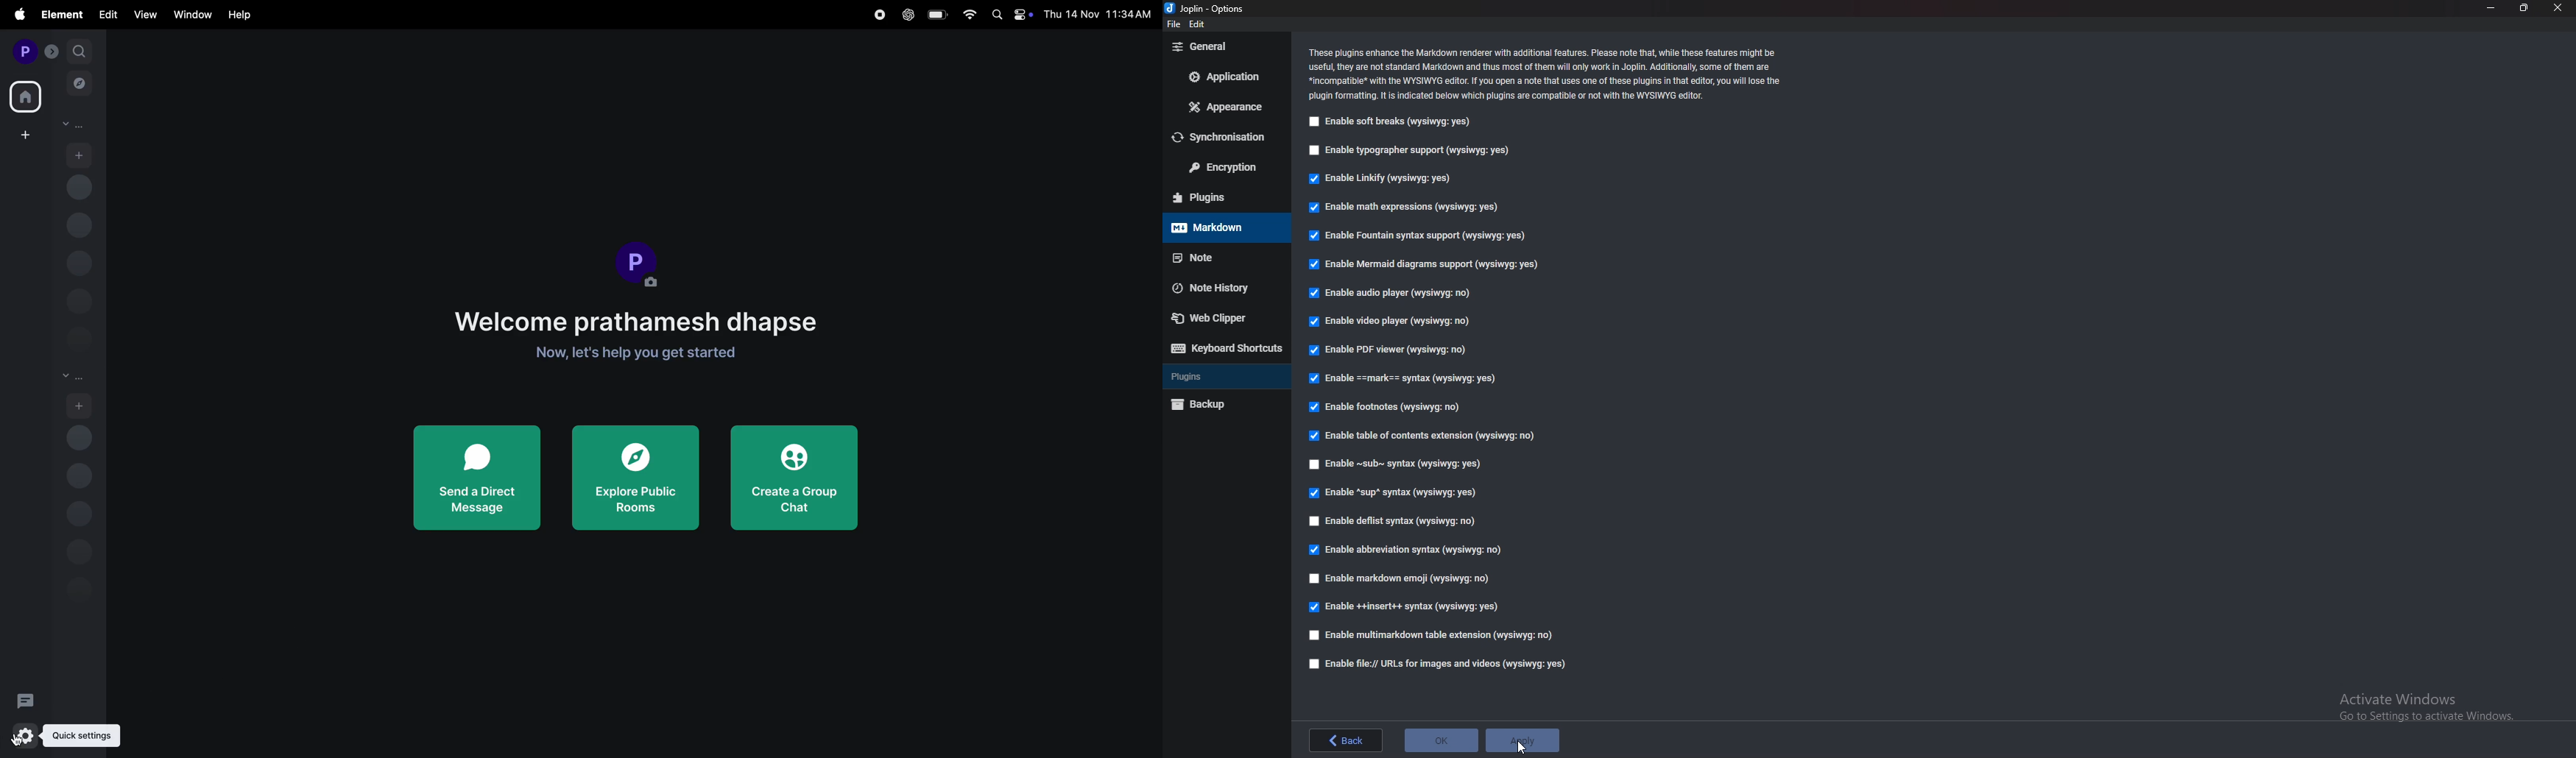 Image resolution: width=2576 pixels, height=784 pixels. Describe the element at coordinates (1430, 436) in the screenshot. I see `Enable table of contents` at that location.